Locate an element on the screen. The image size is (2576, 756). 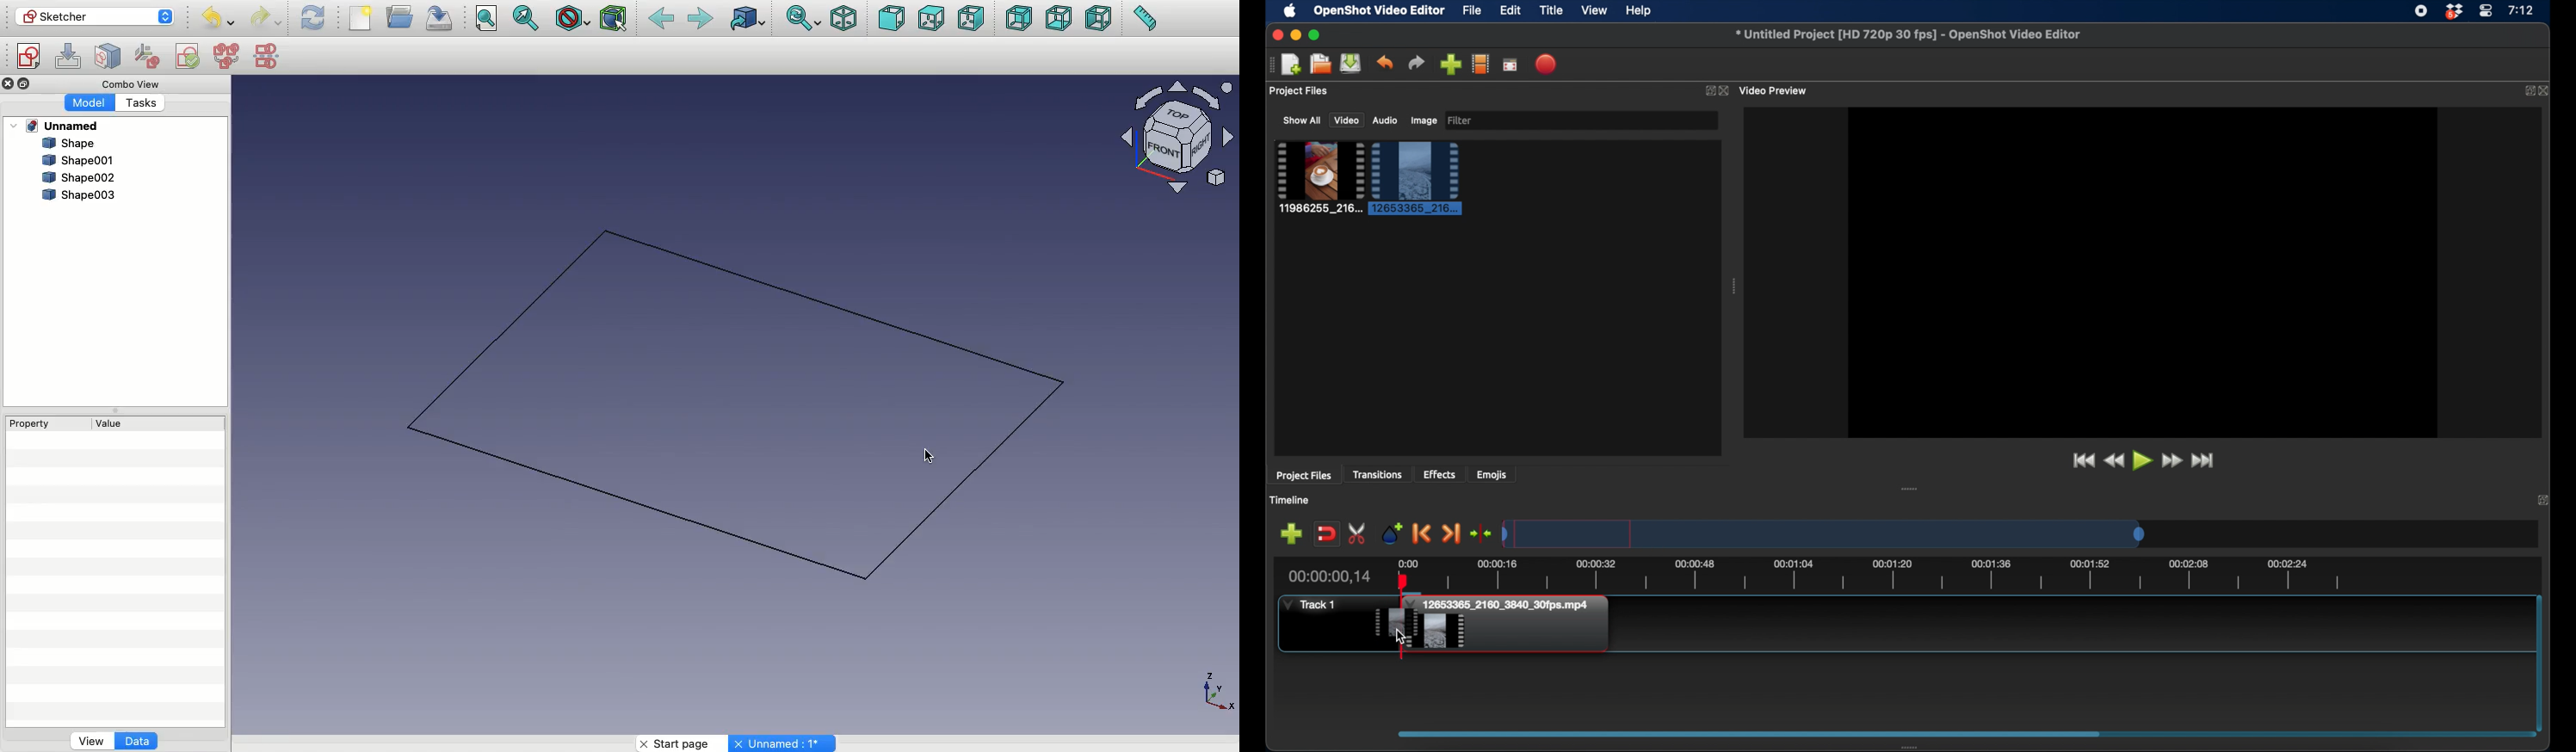
Shape is located at coordinates (748, 408).